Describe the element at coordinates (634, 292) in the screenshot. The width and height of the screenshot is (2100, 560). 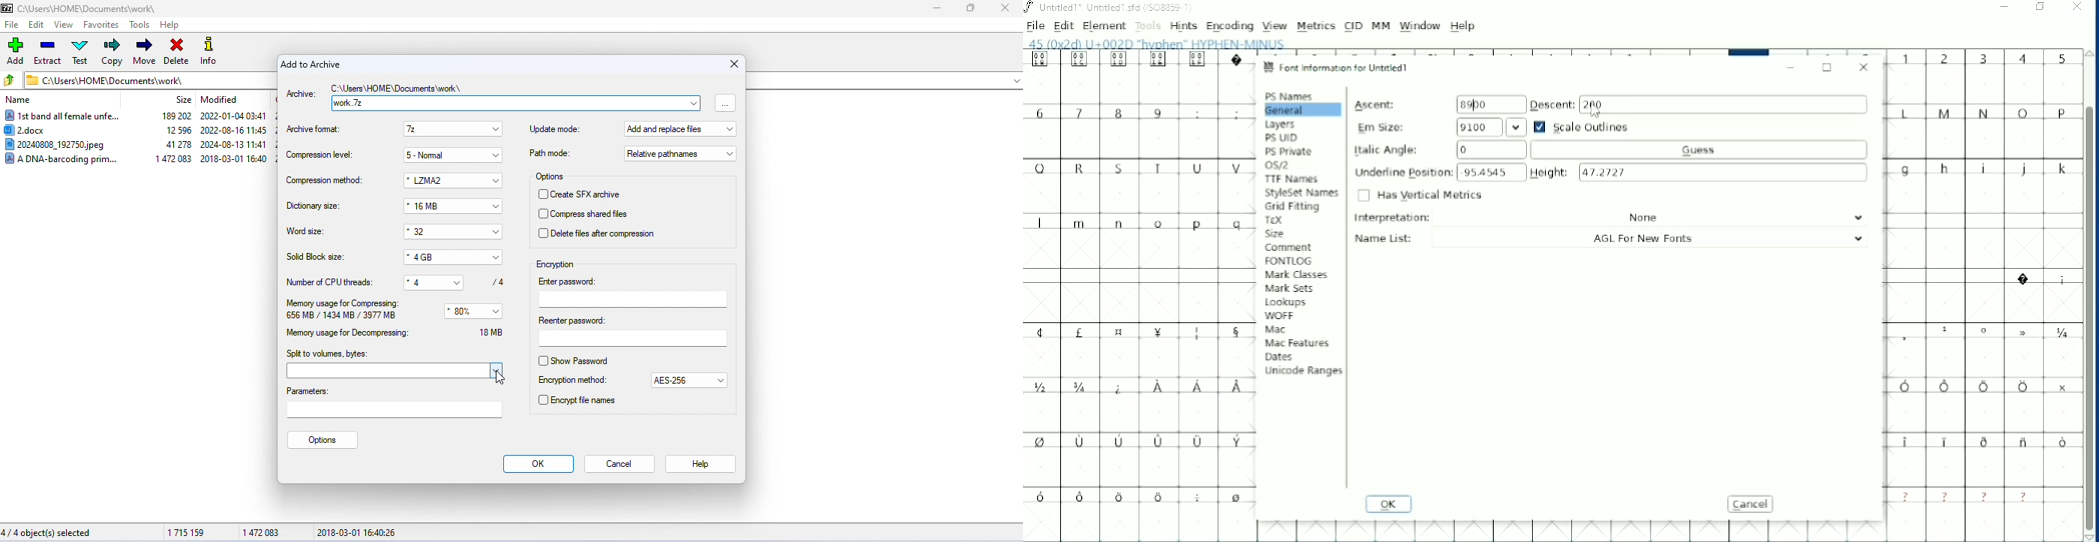
I see `enter password` at that location.